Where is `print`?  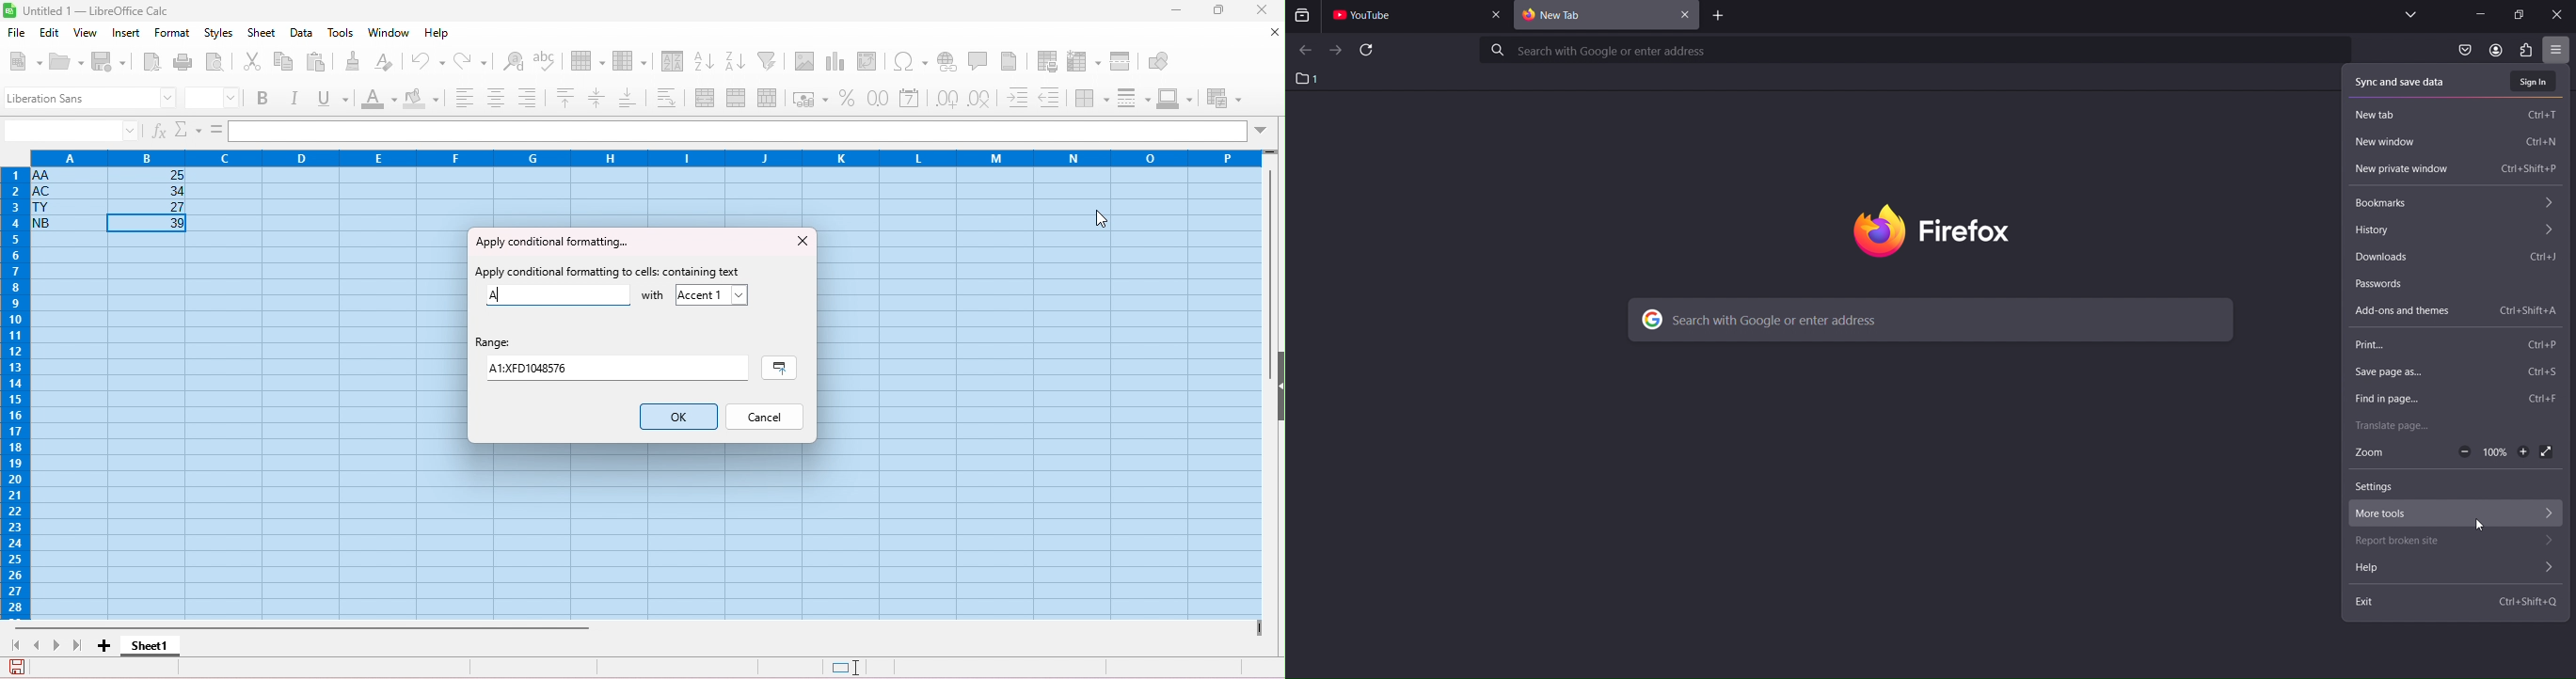 print is located at coordinates (2381, 346).